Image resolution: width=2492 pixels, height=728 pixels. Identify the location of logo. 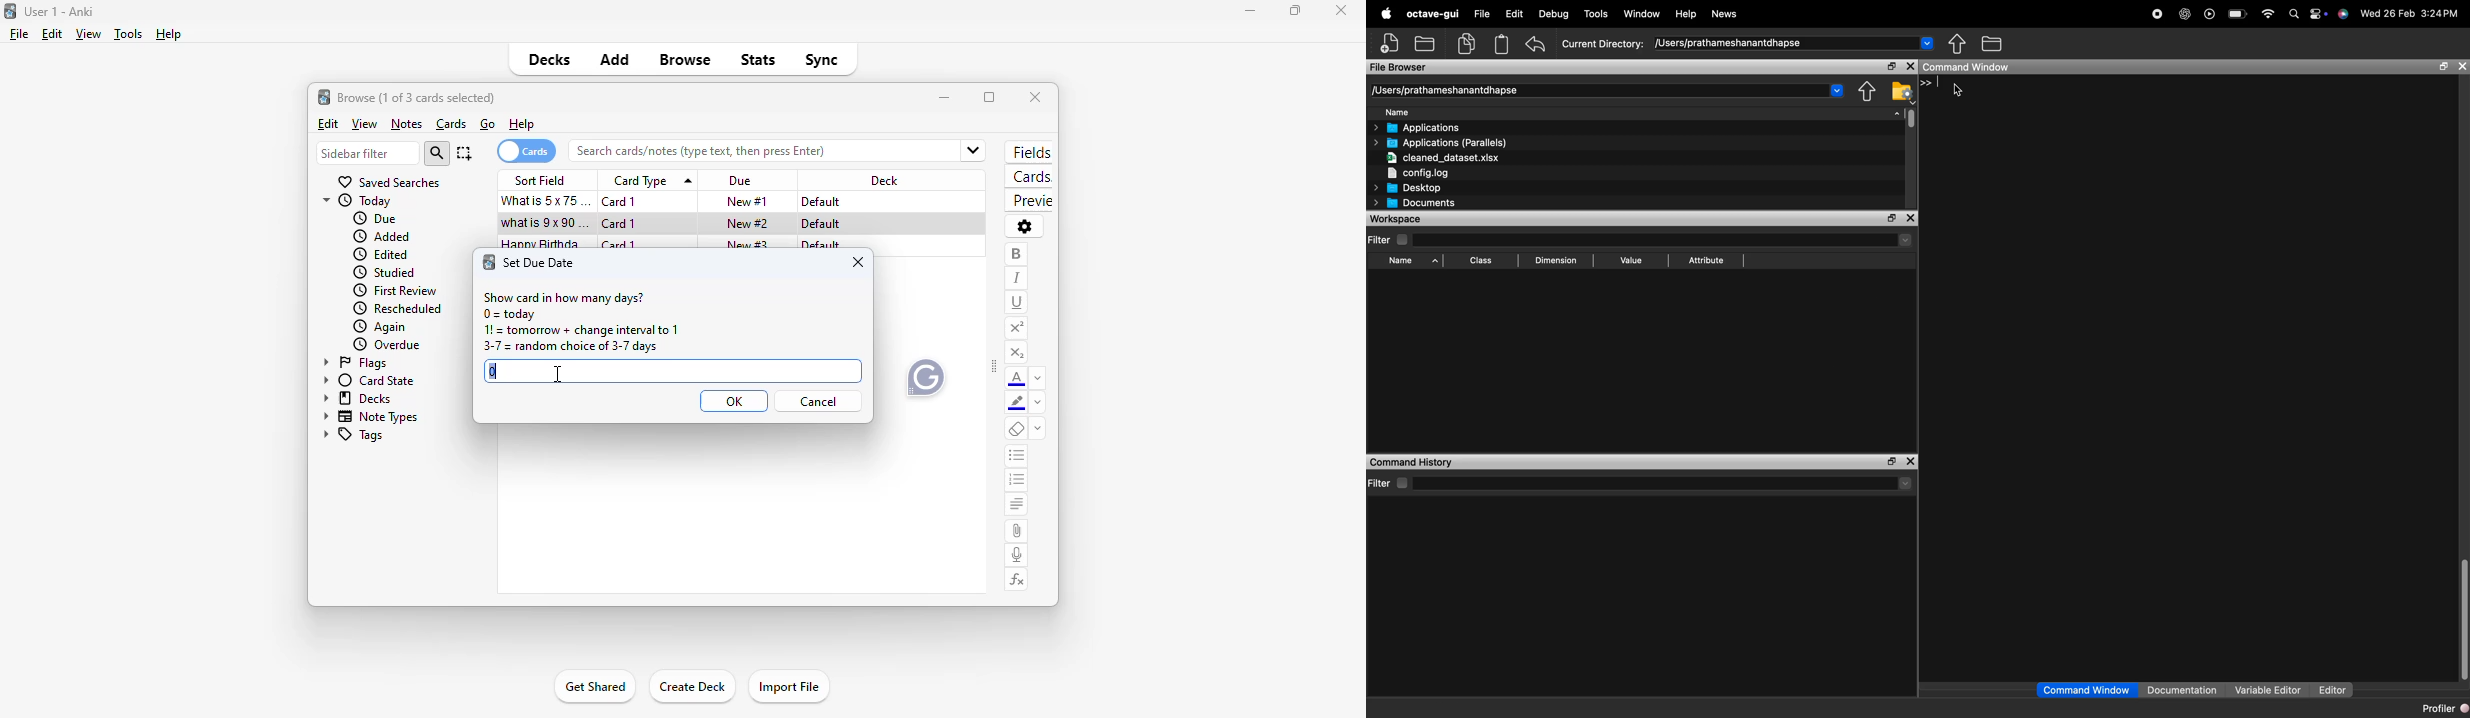
(9, 11).